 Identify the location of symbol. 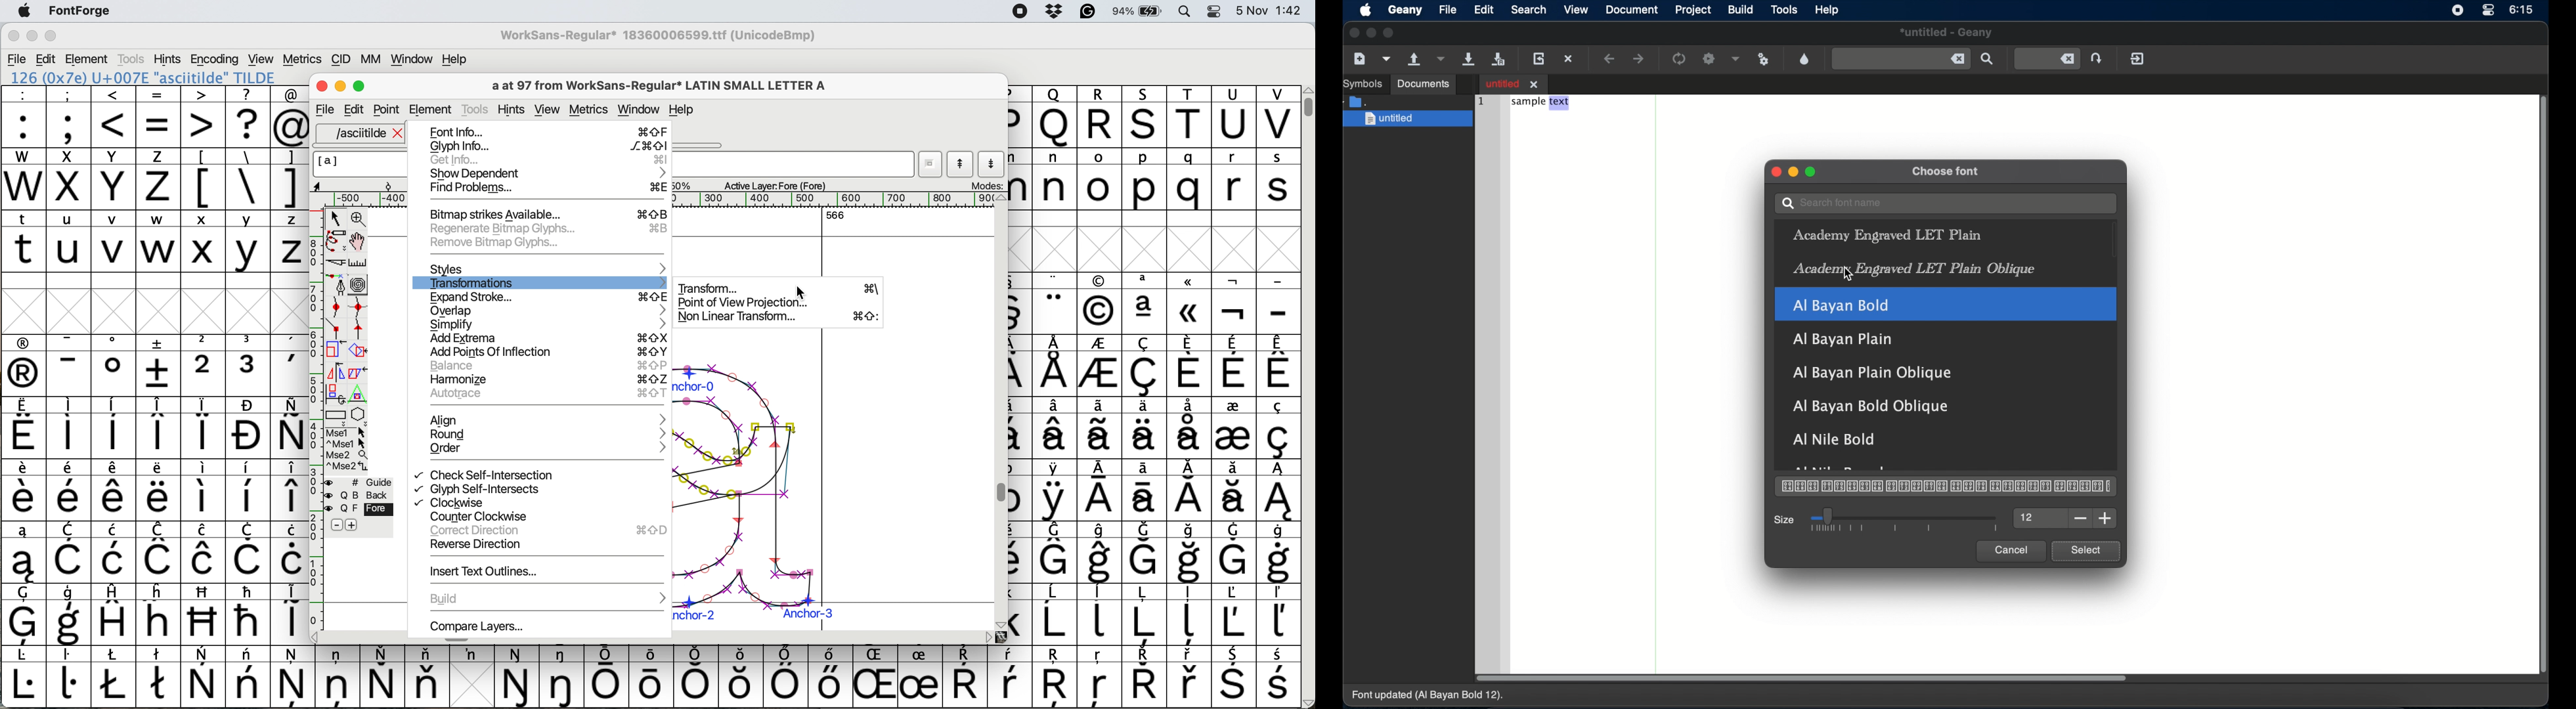
(1190, 365).